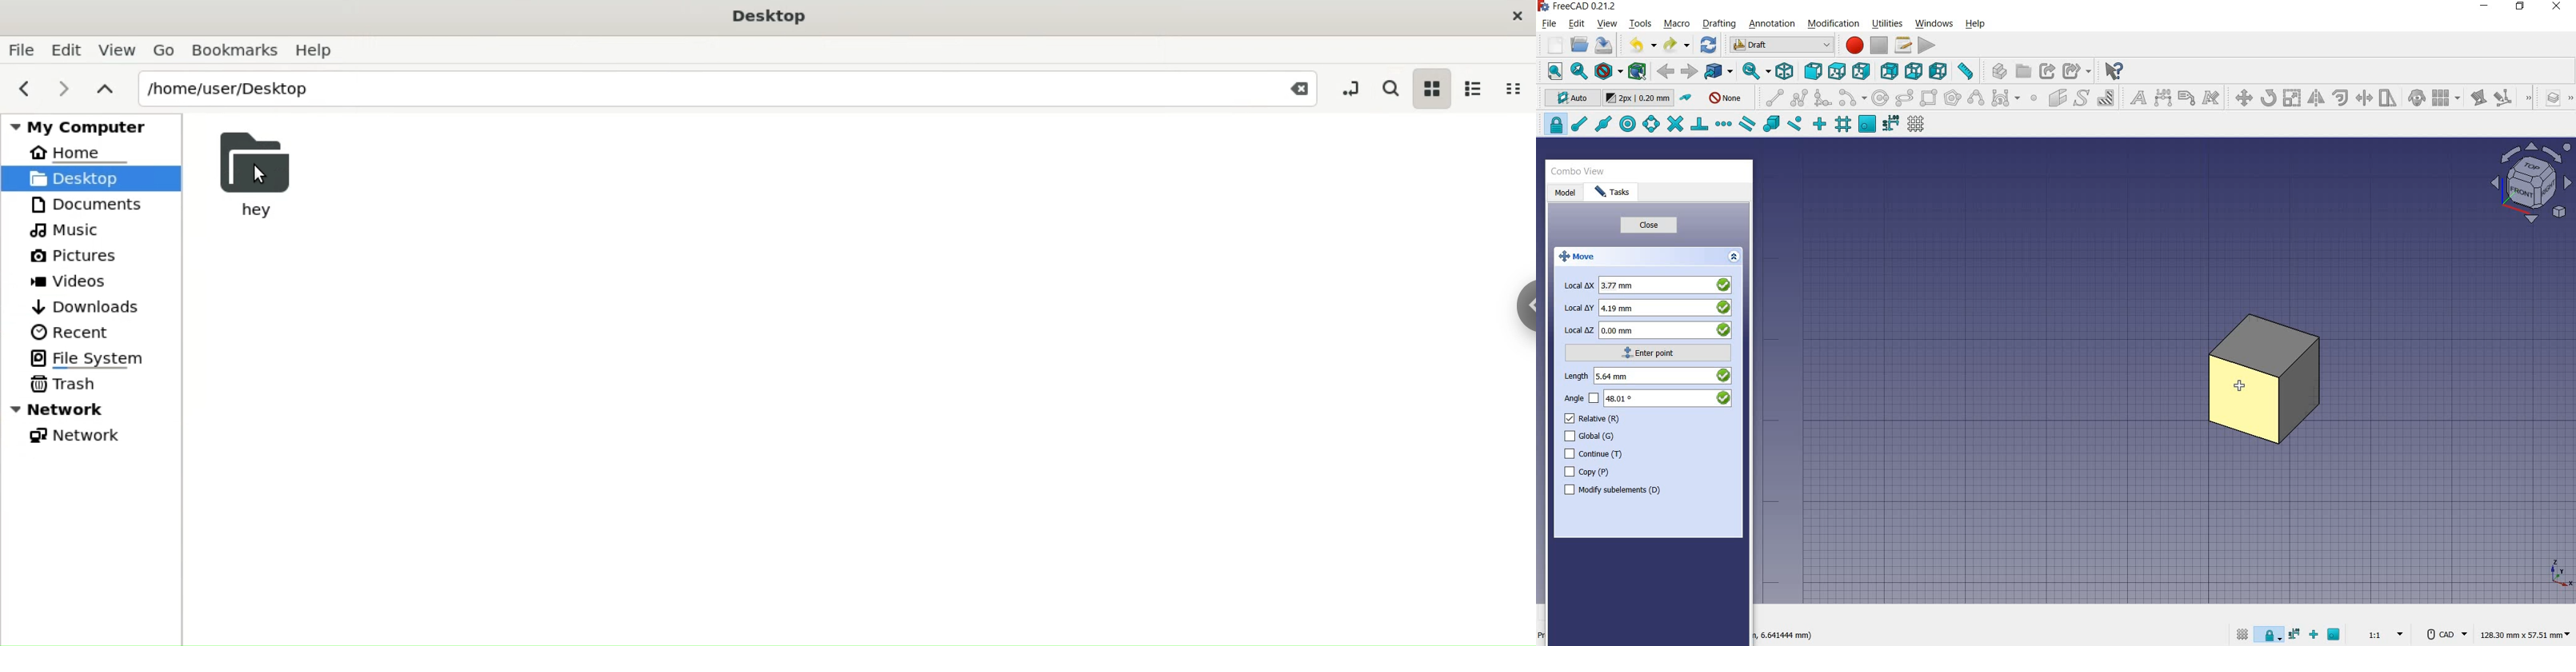 The width and height of the screenshot is (2576, 672). Describe the element at coordinates (2530, 99) in the screenshot. I see `draft modification tools` at that location.